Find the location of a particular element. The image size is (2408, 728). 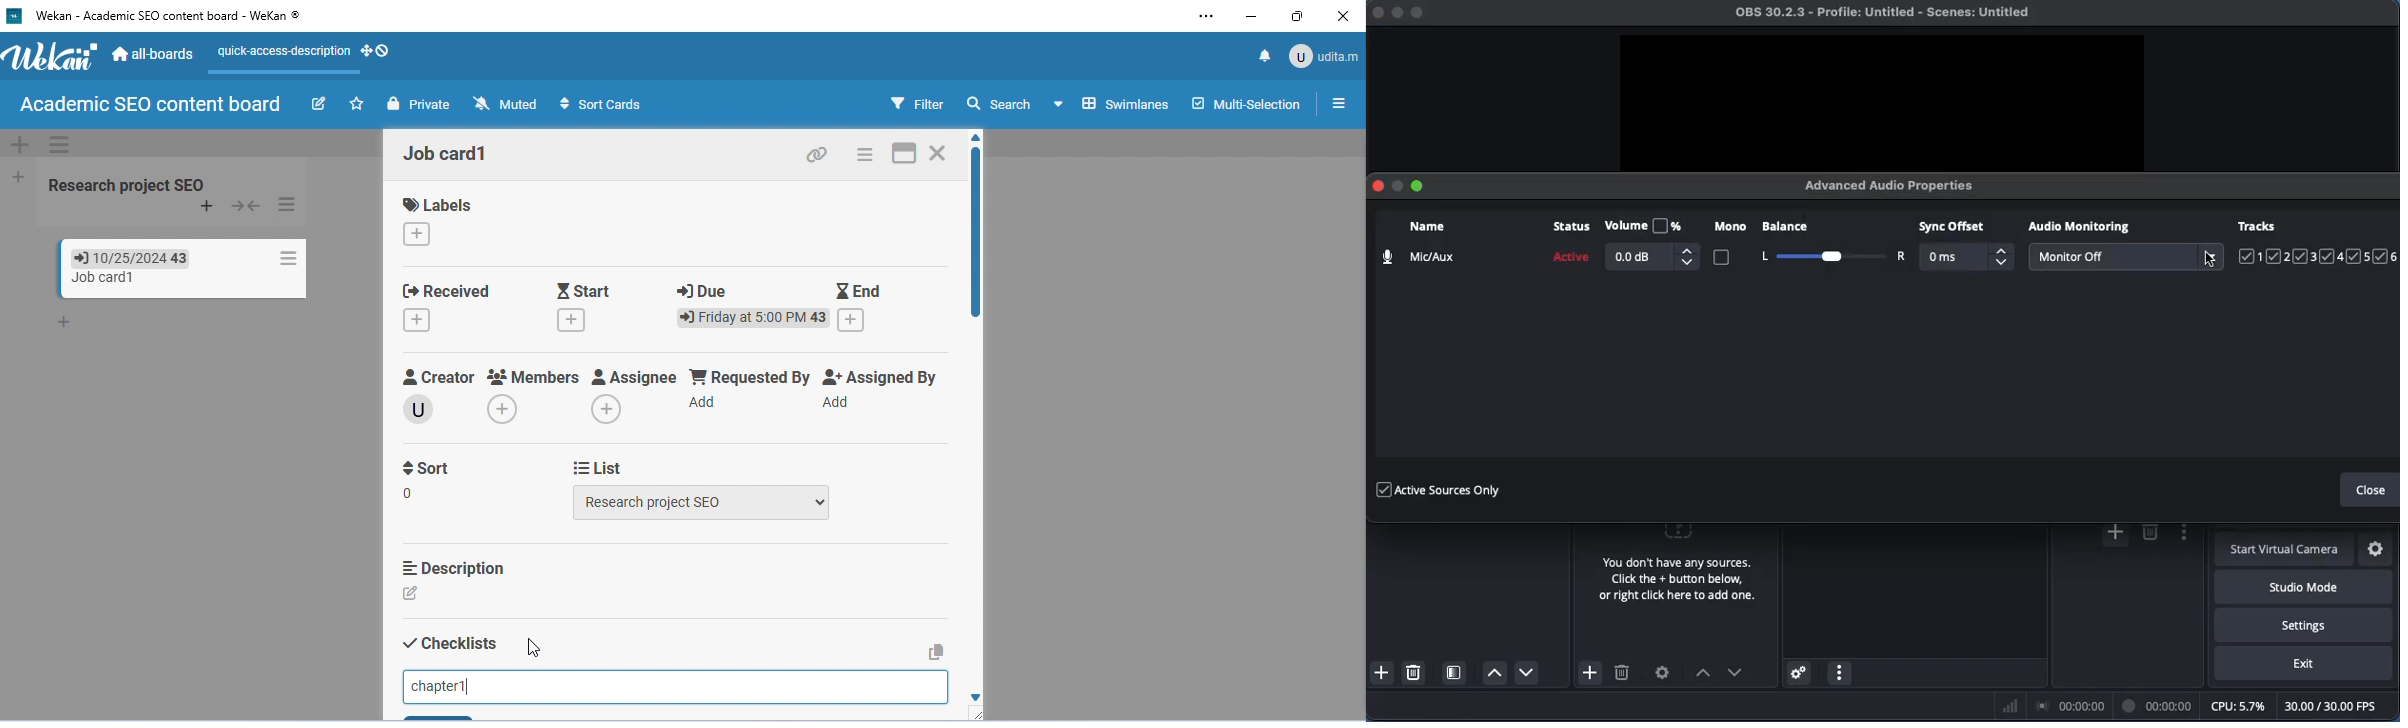

add card to bottom of list is located at coordinates (67, 323).